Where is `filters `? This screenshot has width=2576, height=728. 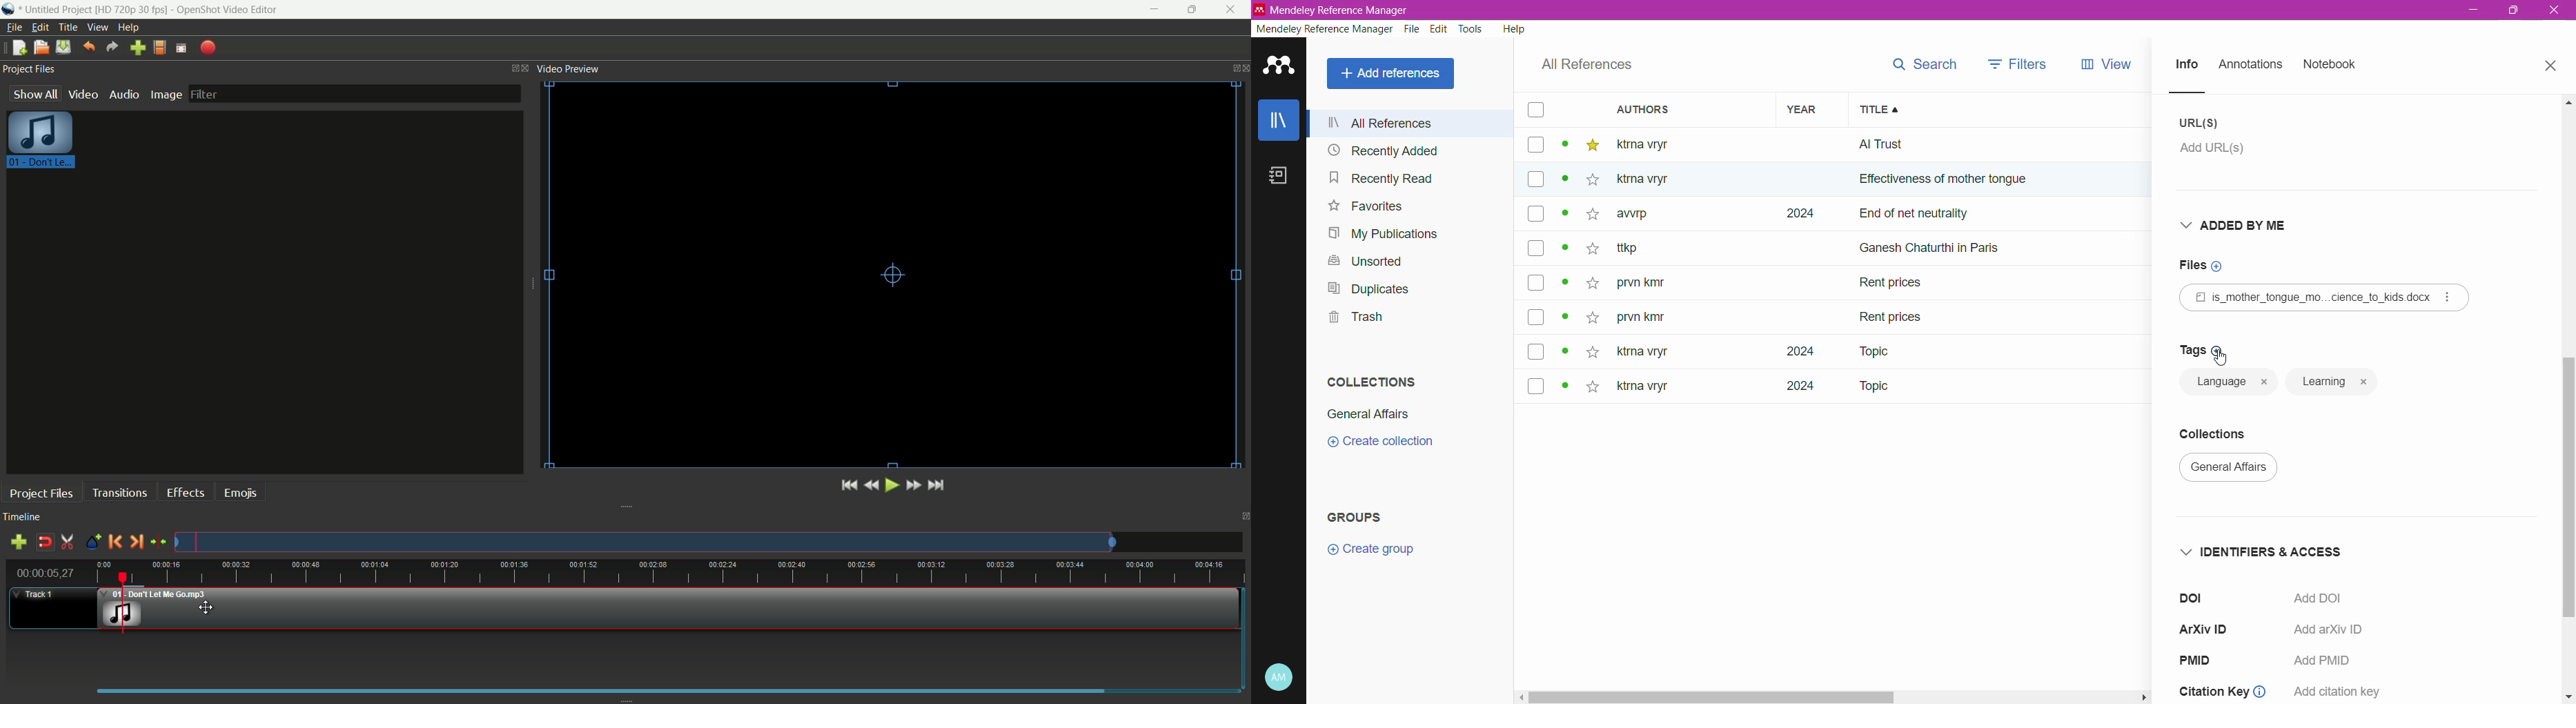
filters  is located at coordinates (2018, 63).